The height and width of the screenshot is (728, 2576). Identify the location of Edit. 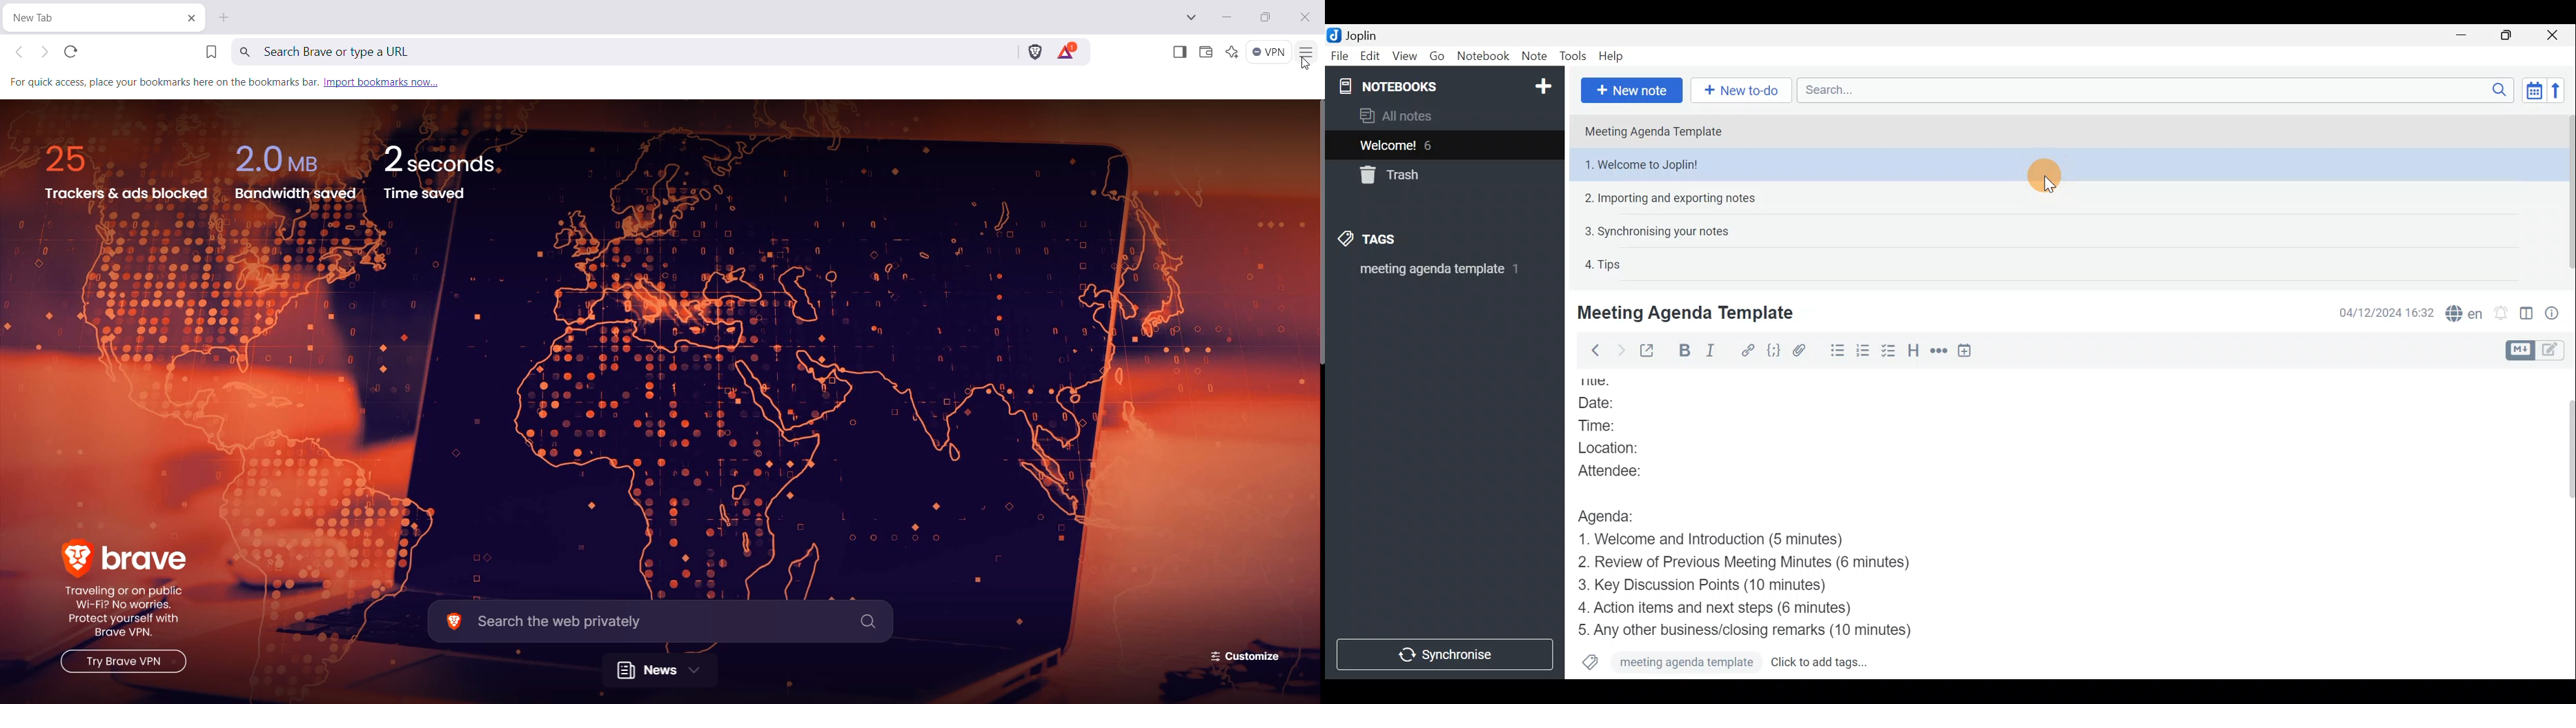
(1371, 57).